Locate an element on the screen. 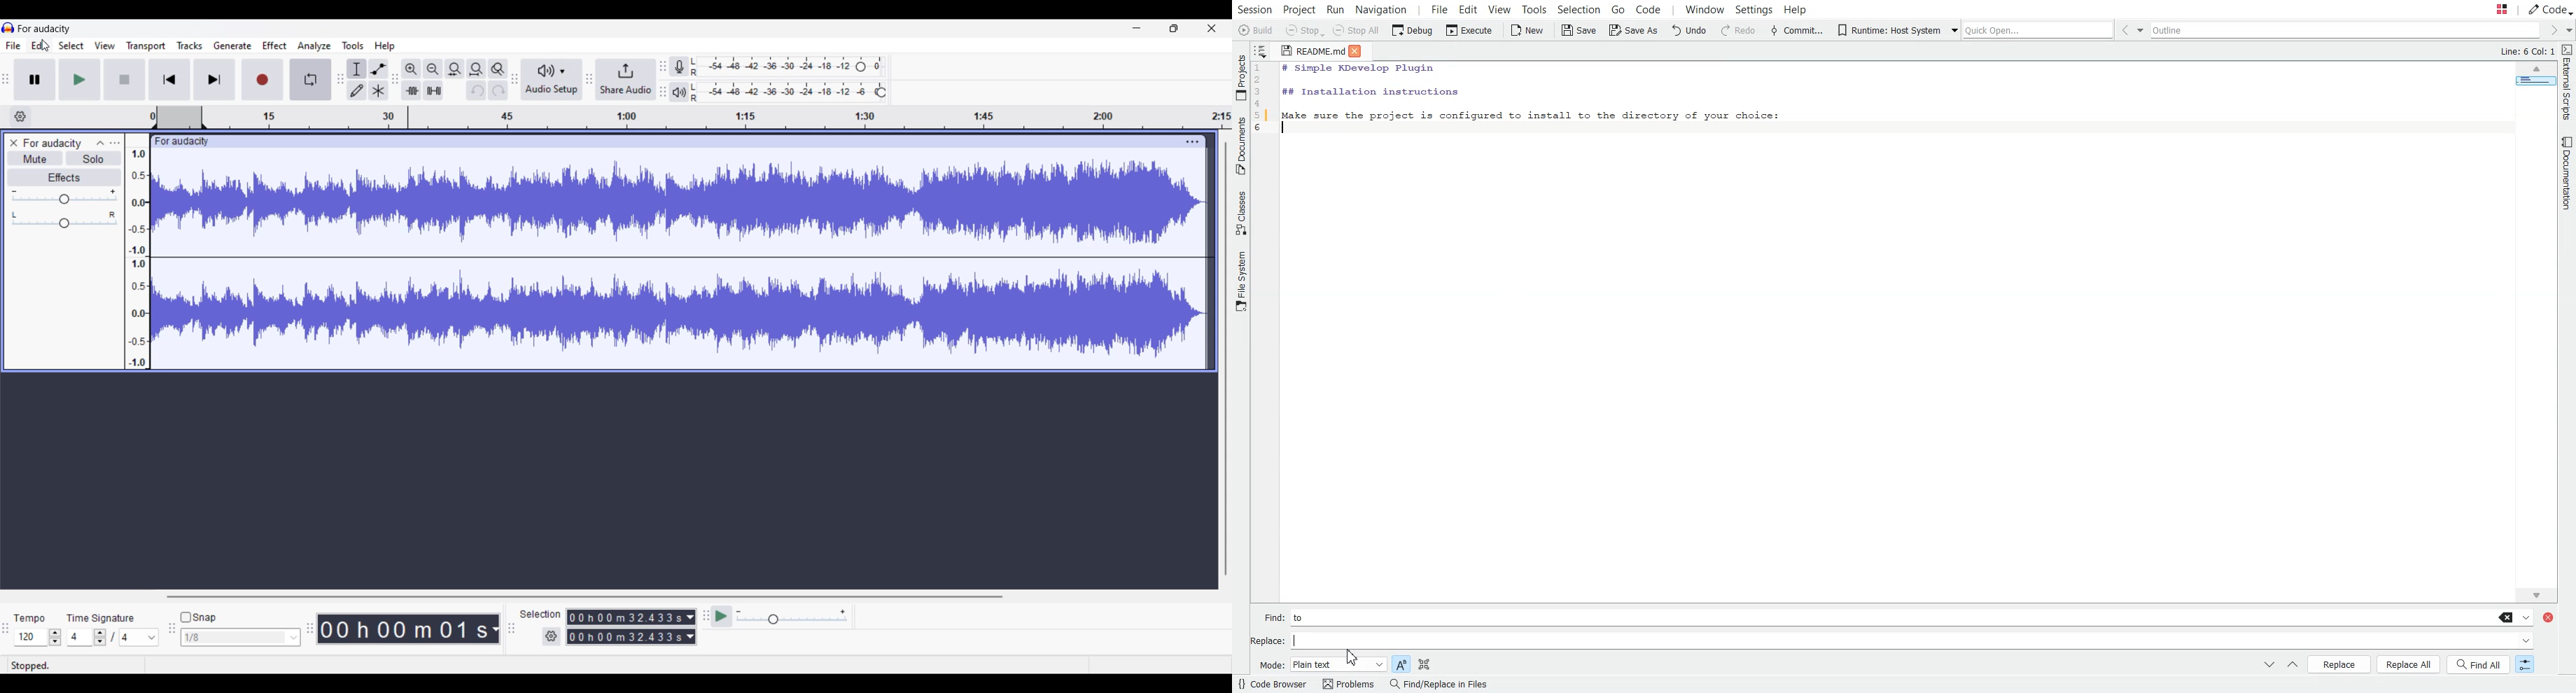  Skip/Select to end is located at coordinates (215, 80).